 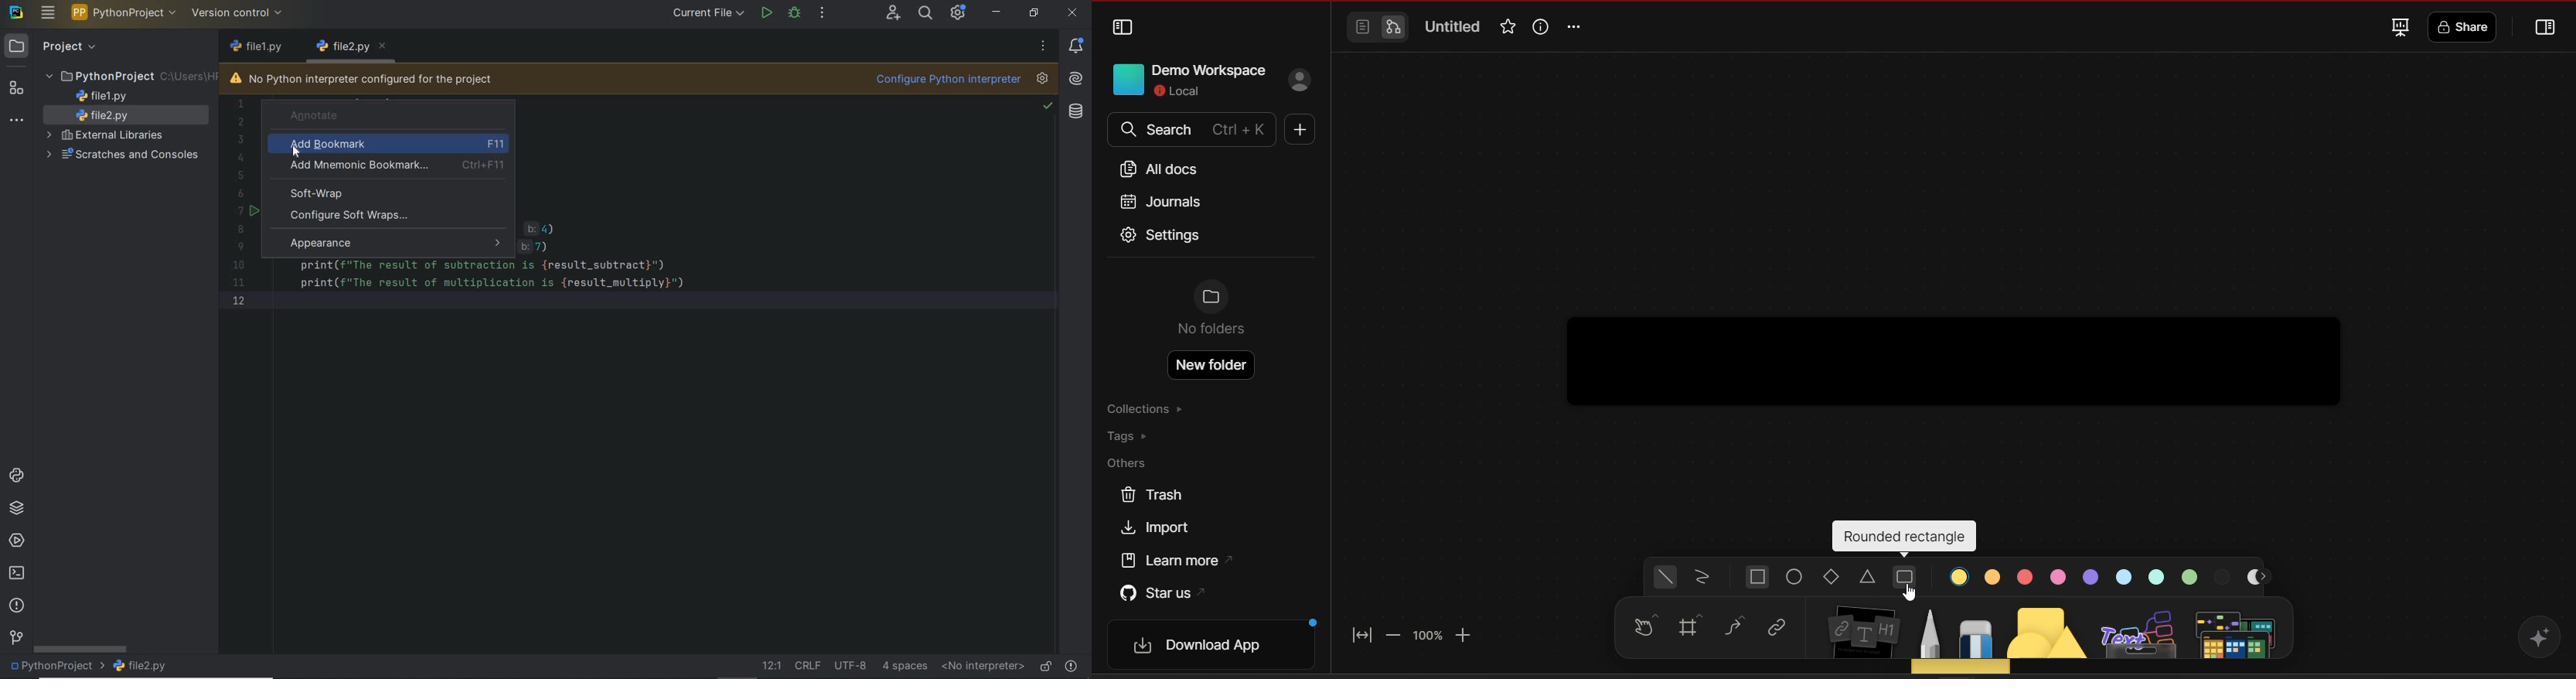 What do you see at coordinates (1123, 28) in the screenshot?
I see `collapse sidebar` at bounding box center [1123, 28].